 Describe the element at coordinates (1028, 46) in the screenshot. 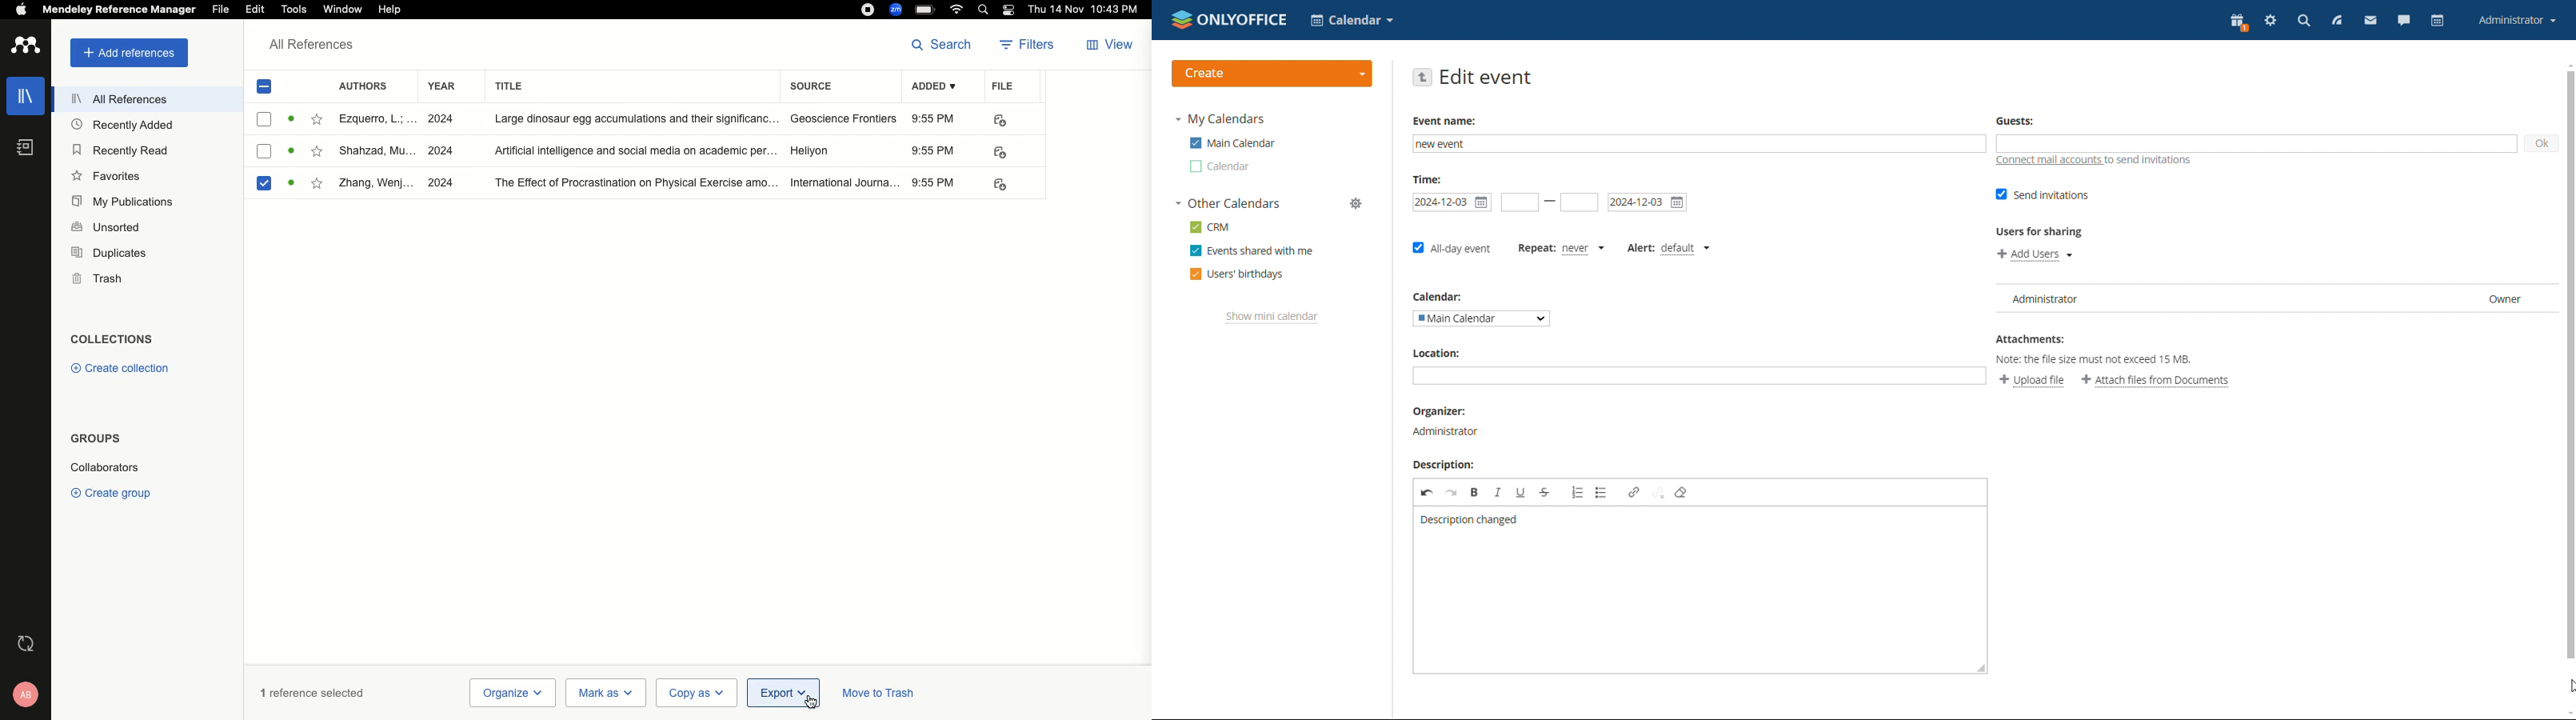

I see `Filters` at that location.